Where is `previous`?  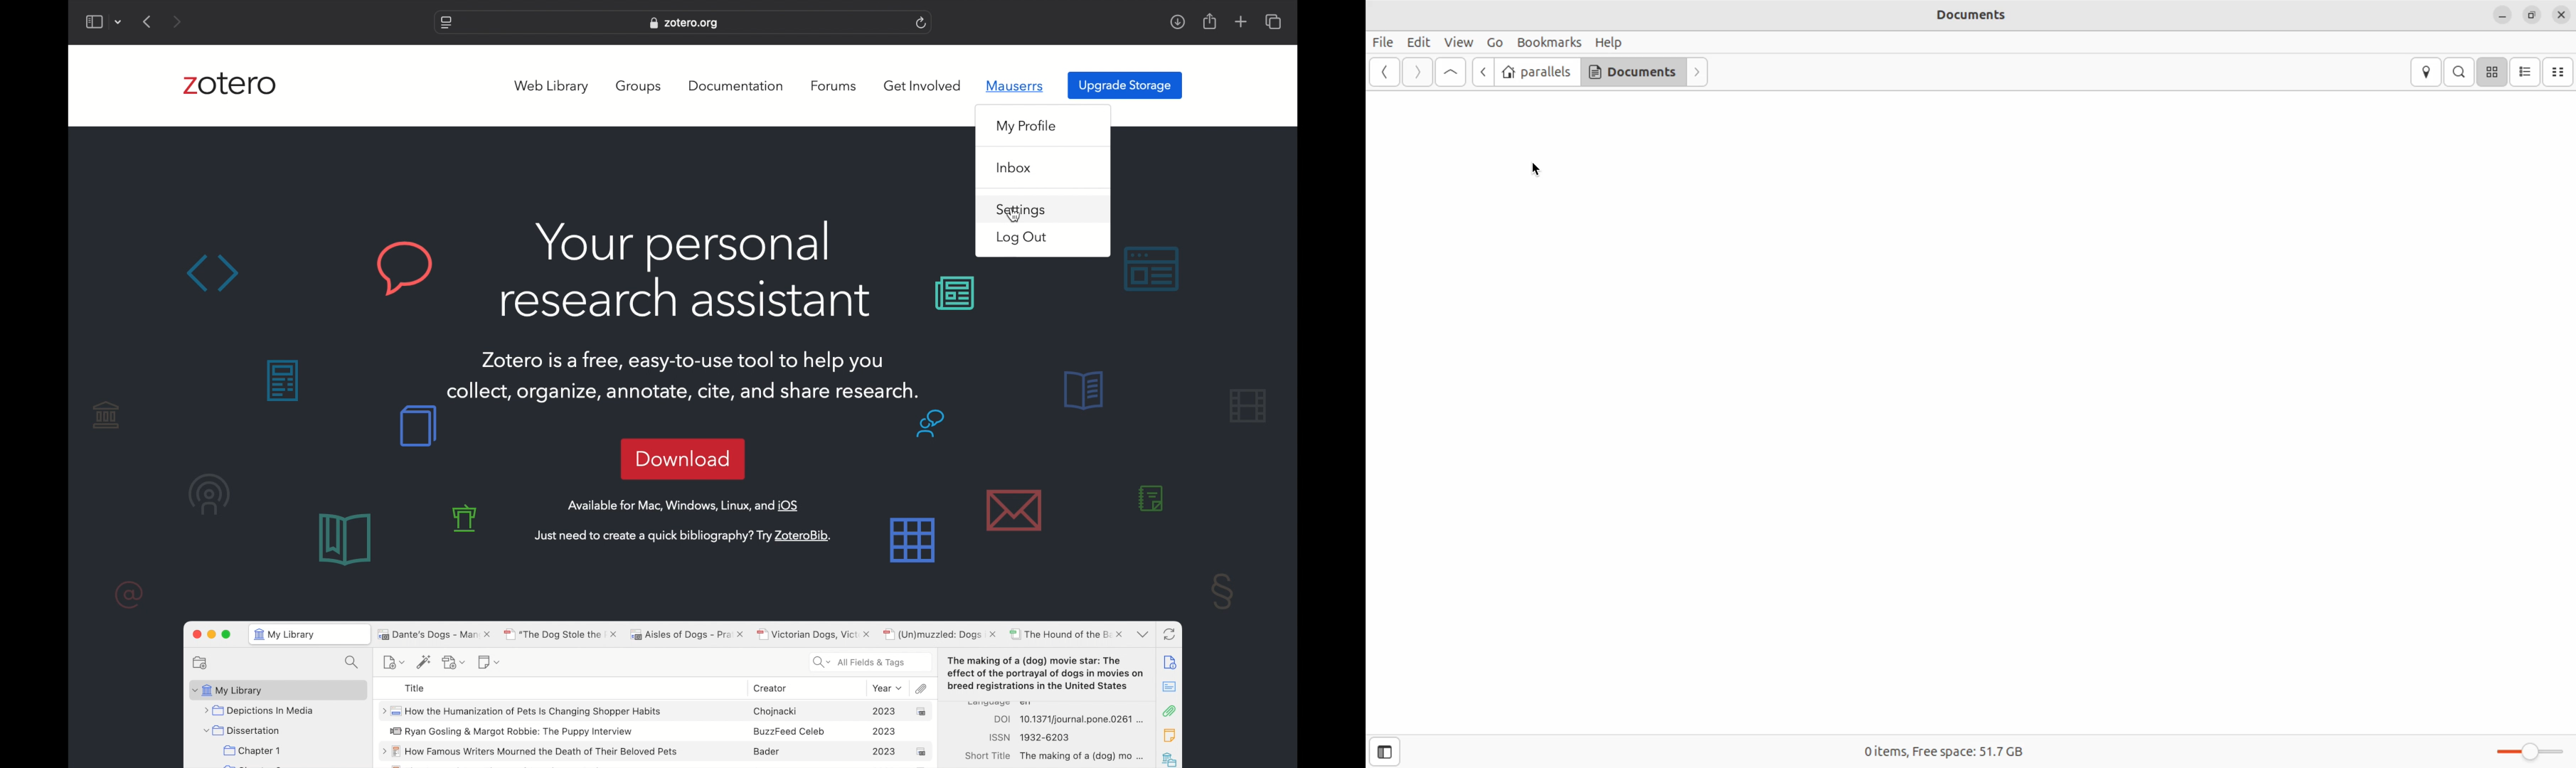 previous is located at coordinates (148, 21).